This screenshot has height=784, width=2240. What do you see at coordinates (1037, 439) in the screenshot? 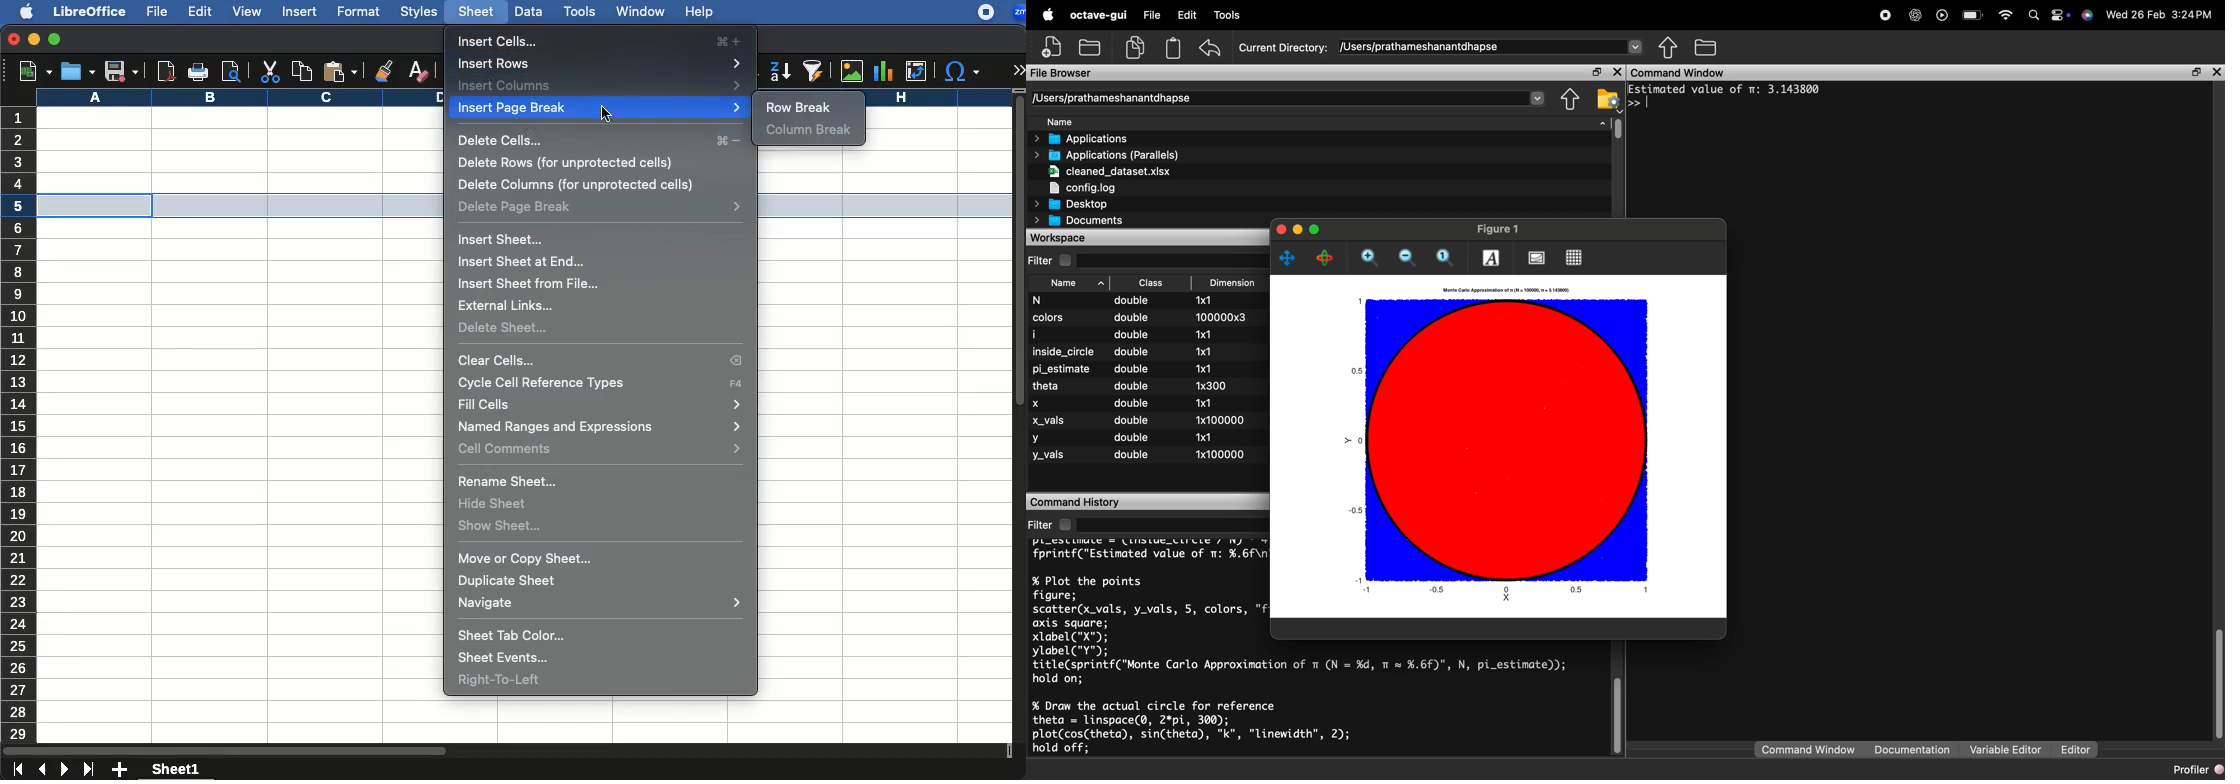
I see `y` at bounding box center [1037, 439].